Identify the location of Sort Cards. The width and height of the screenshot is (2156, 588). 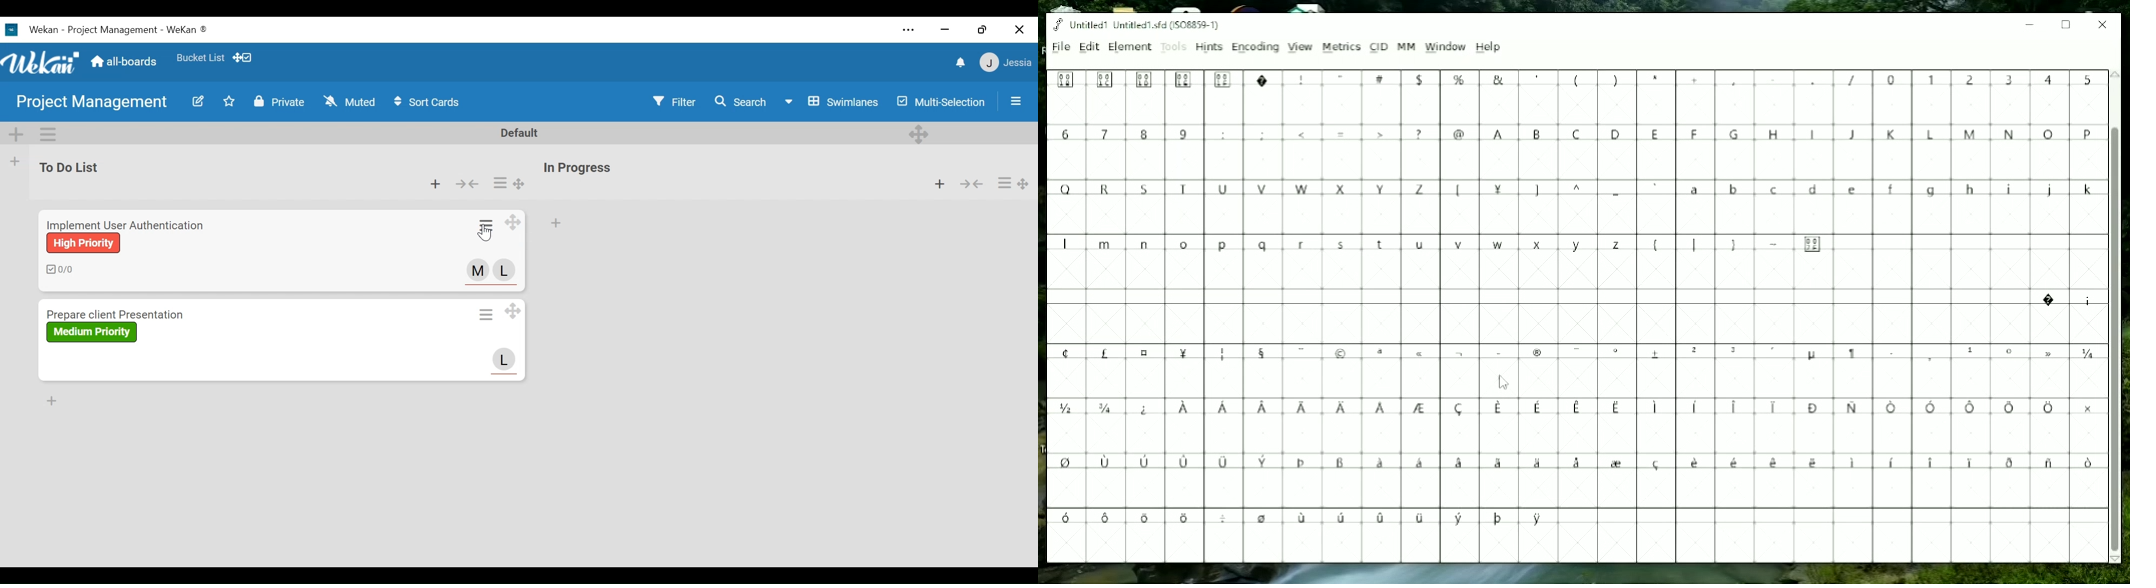
(429, 102).